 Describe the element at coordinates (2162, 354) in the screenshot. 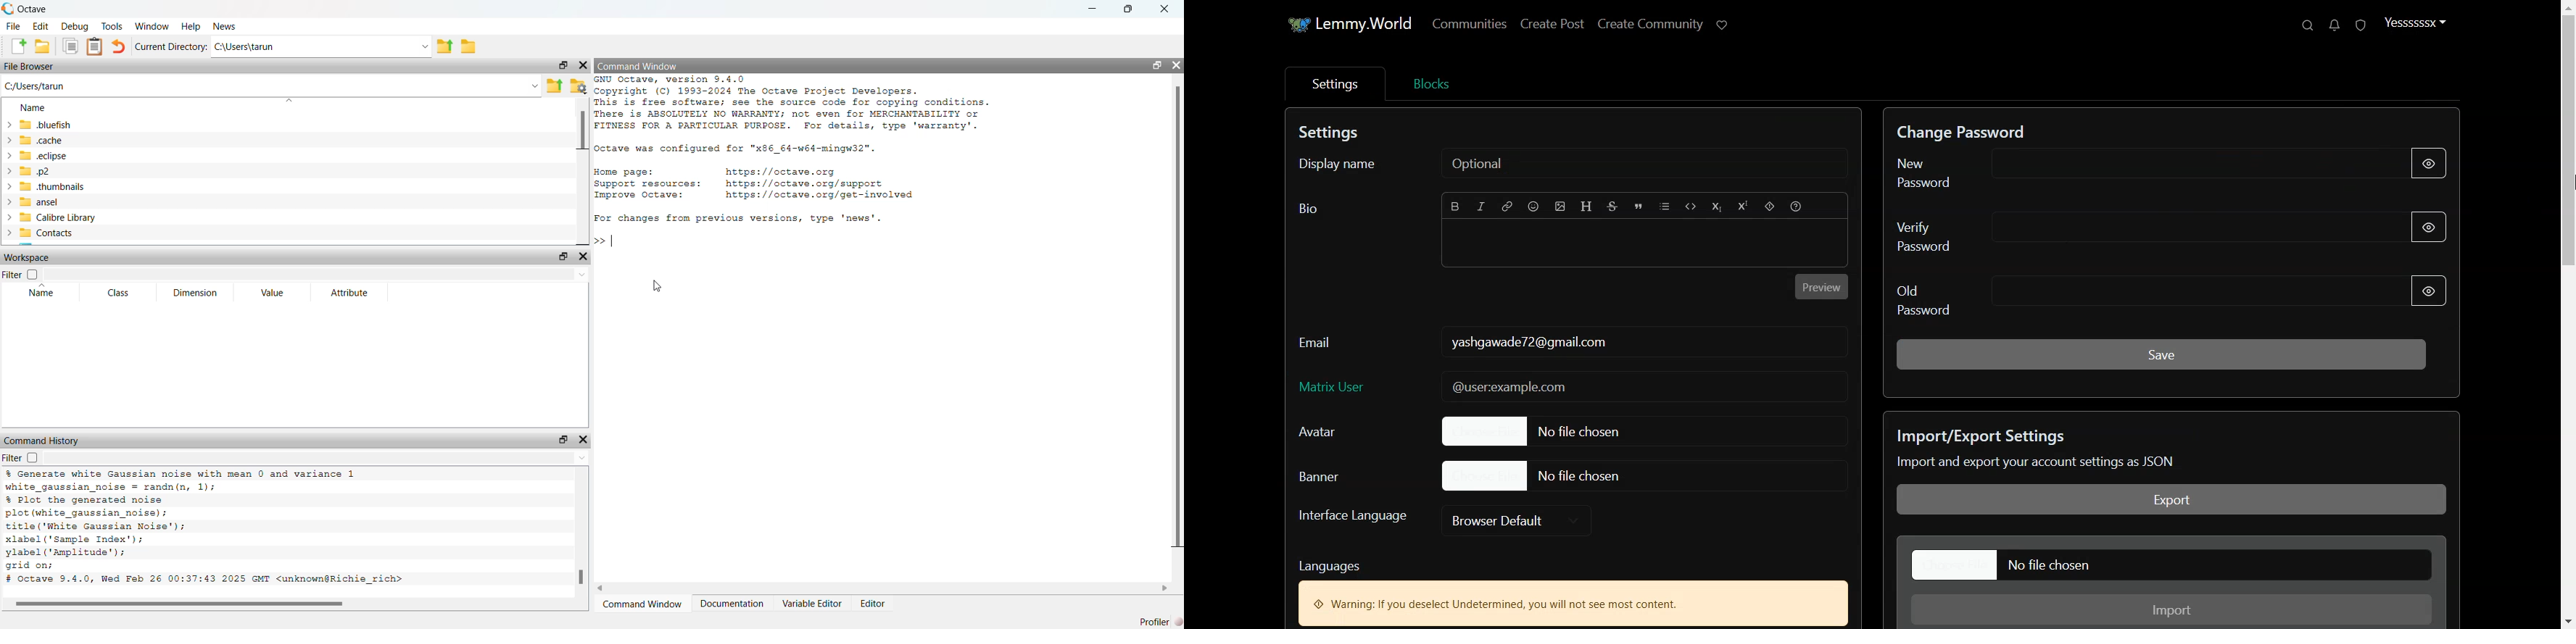

I see `Save` at that location.